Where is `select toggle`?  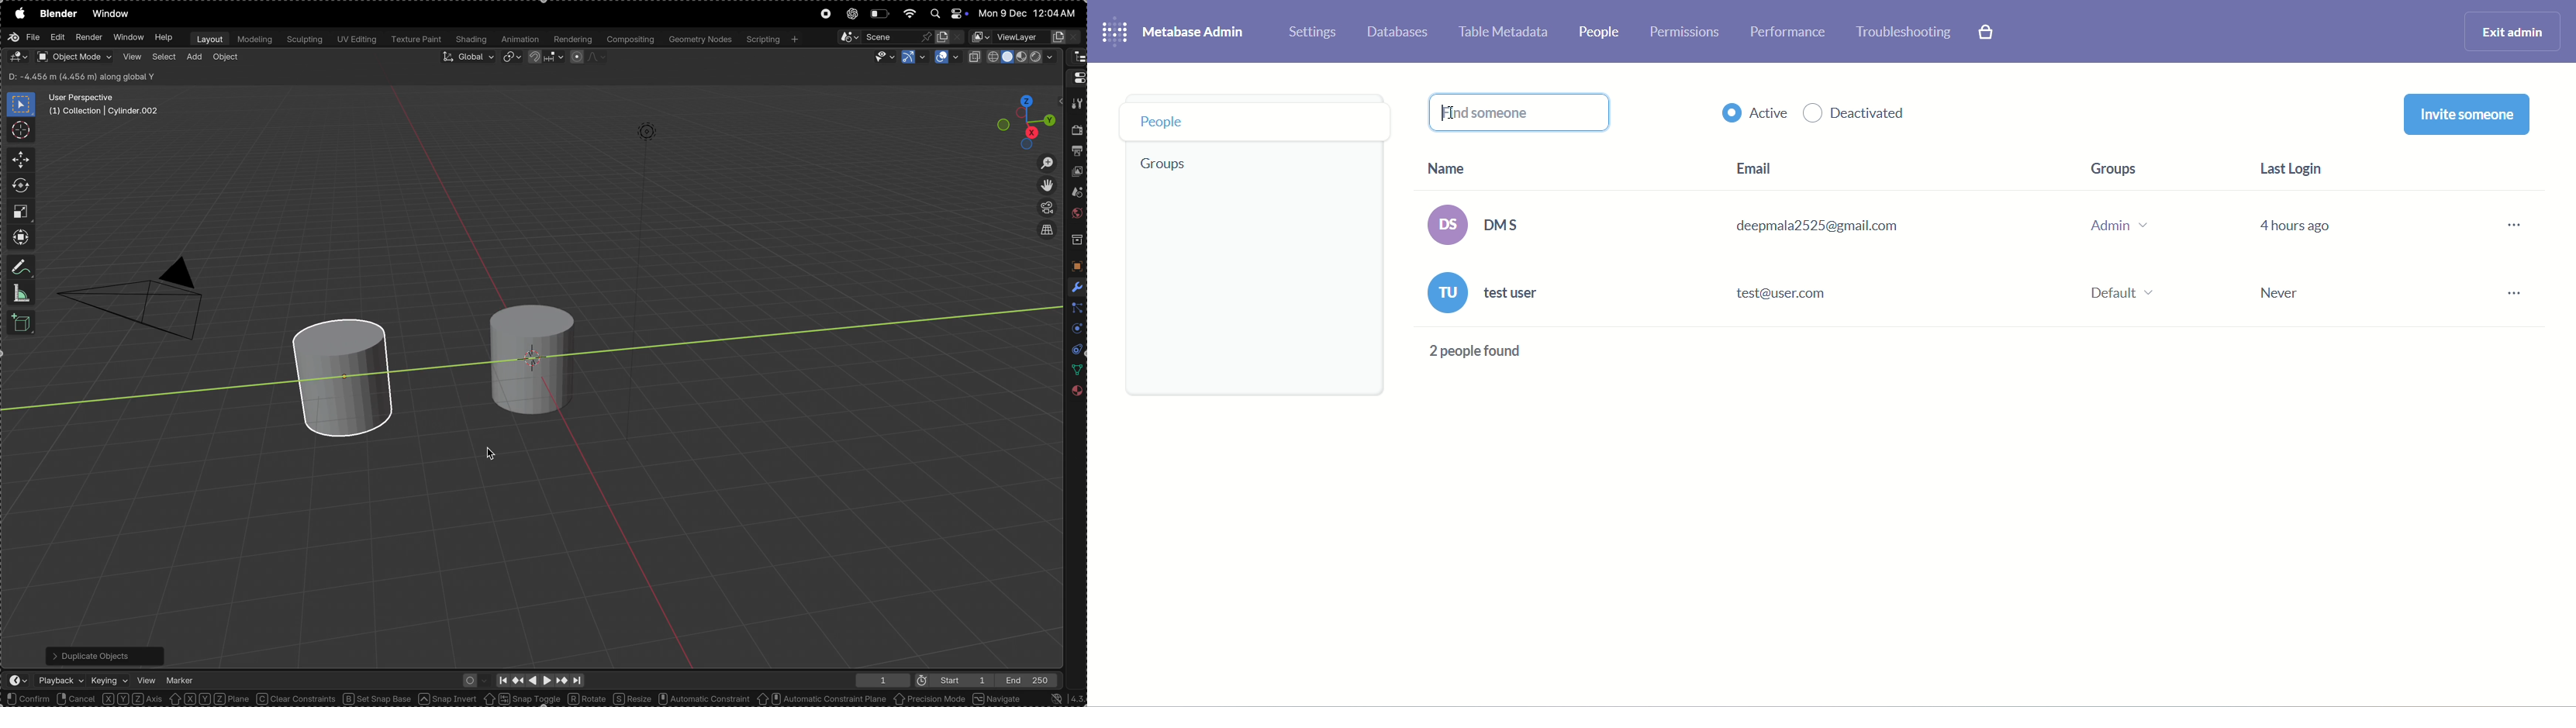
select toggle is located at coordinates (42, 699).